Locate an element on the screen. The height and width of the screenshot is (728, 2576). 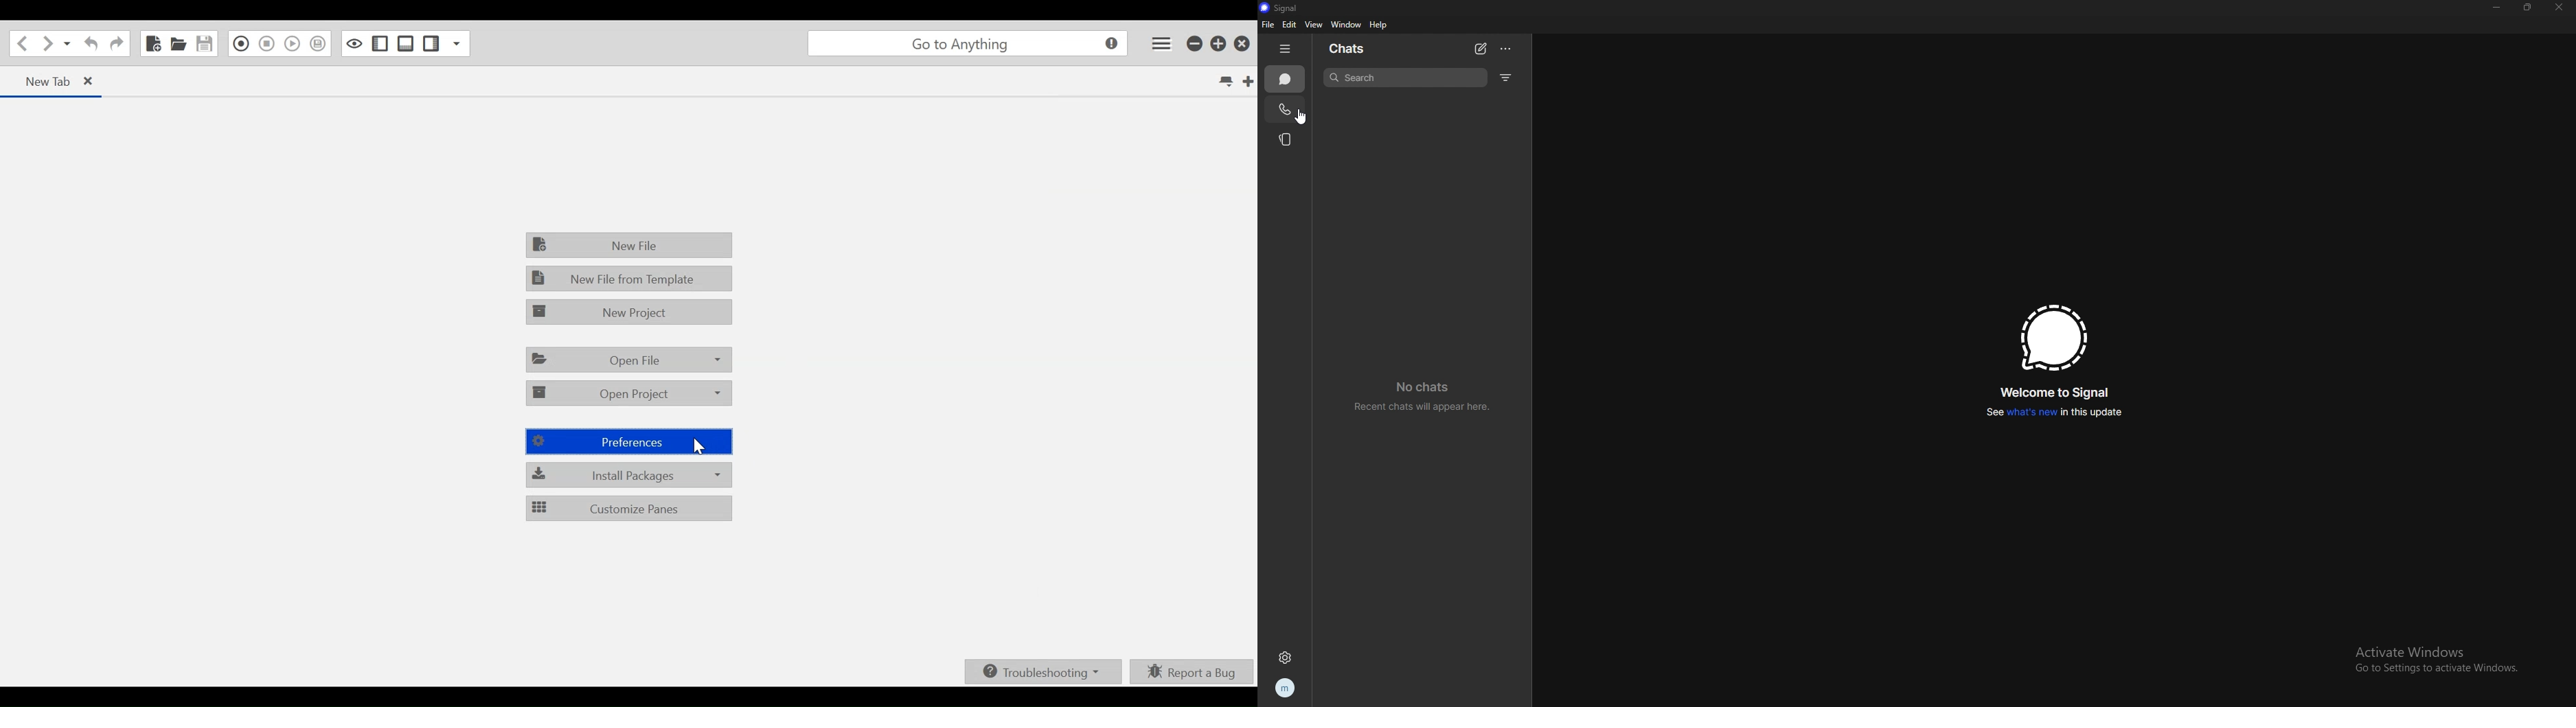
profile is located at coordinates (1284, 688).